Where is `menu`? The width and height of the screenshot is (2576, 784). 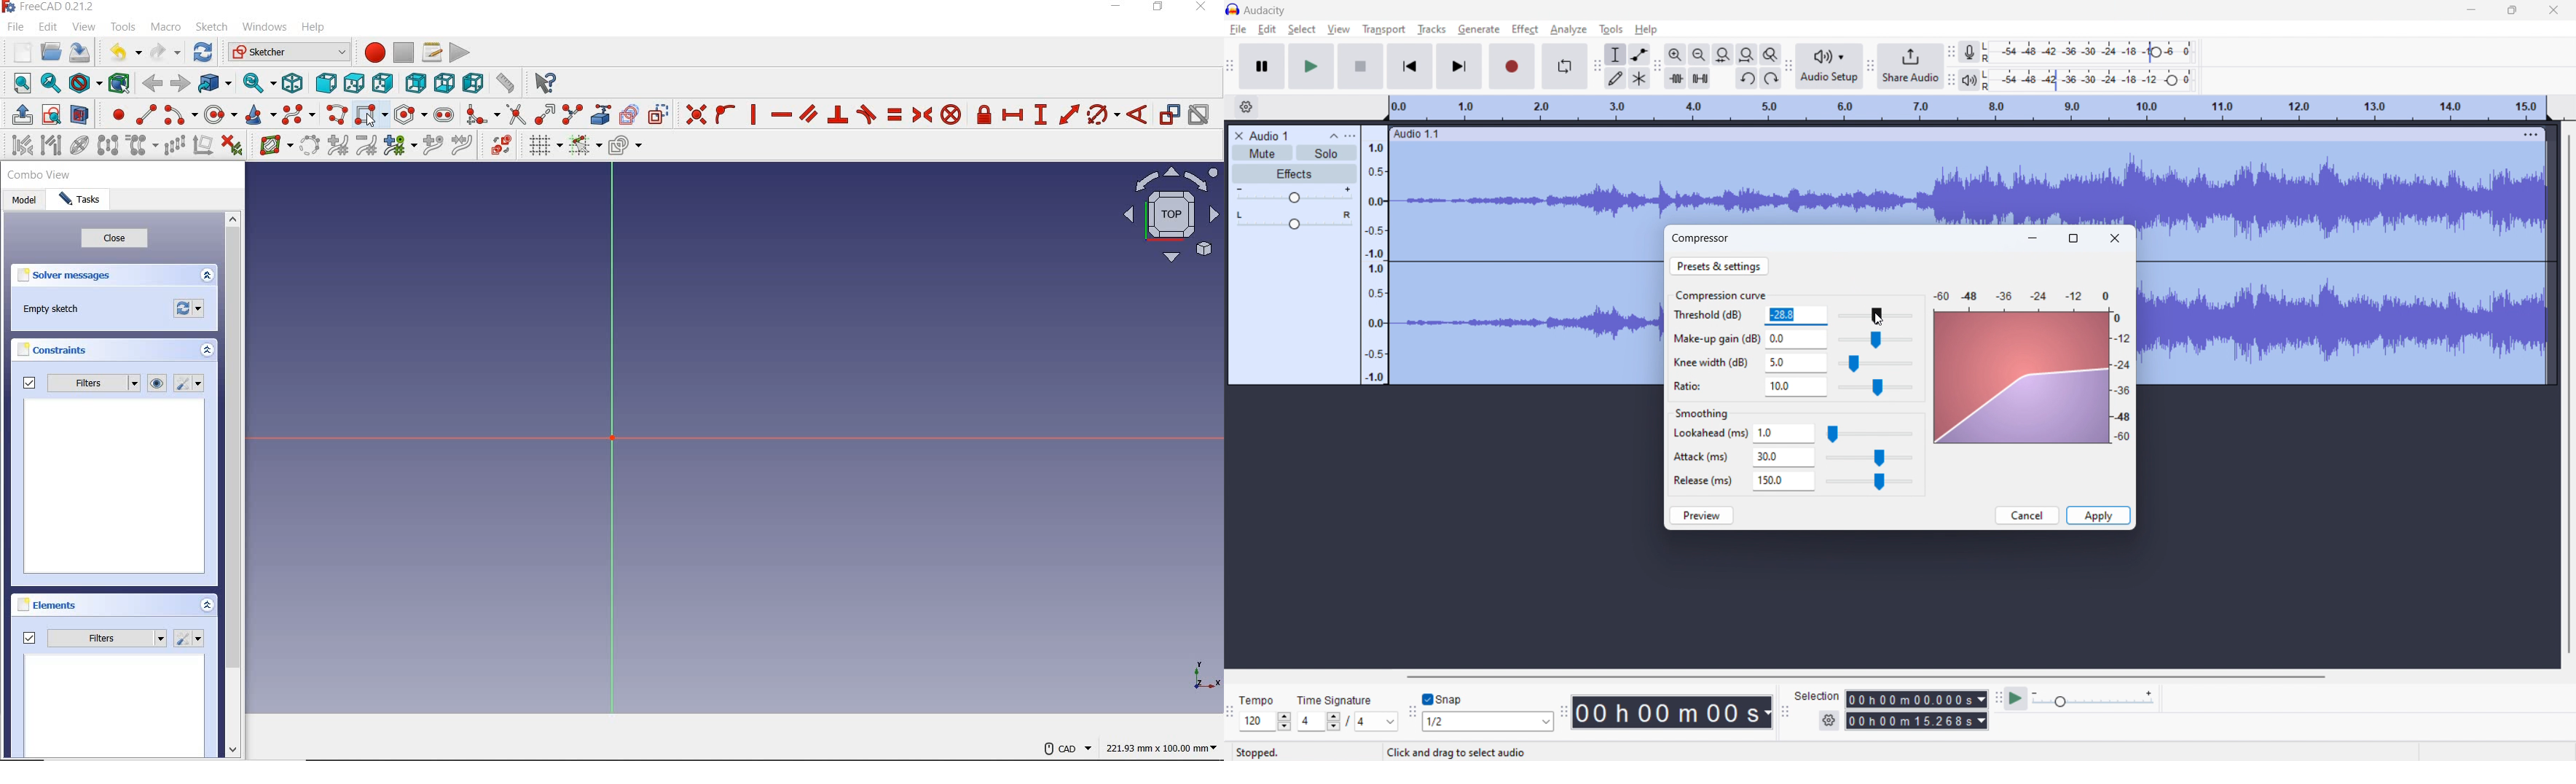 menu is located at coordinates (2532, 134).